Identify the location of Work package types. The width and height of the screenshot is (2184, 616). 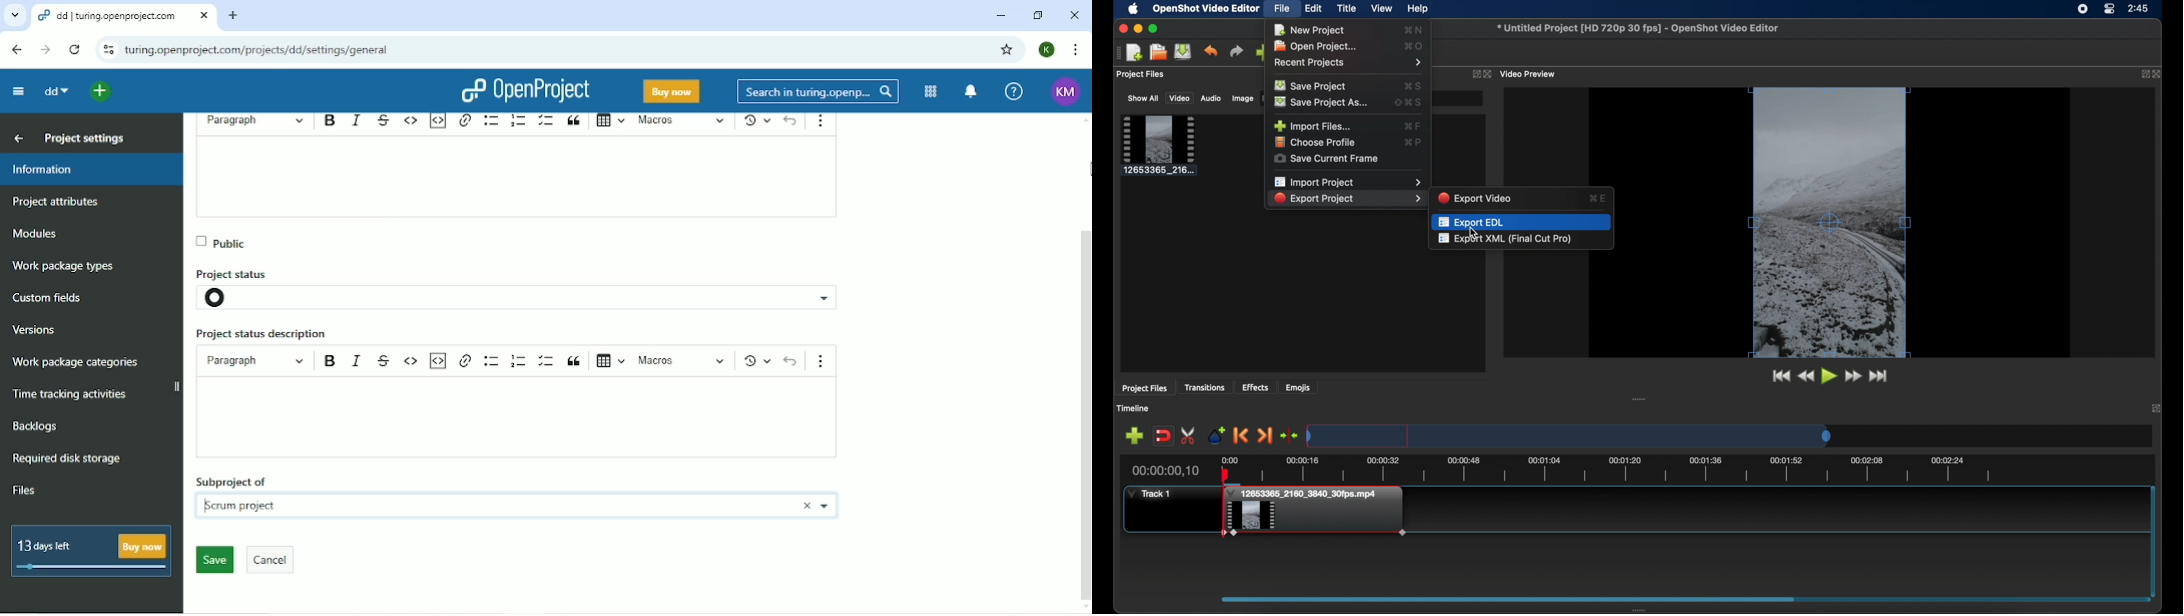
(64, 266).